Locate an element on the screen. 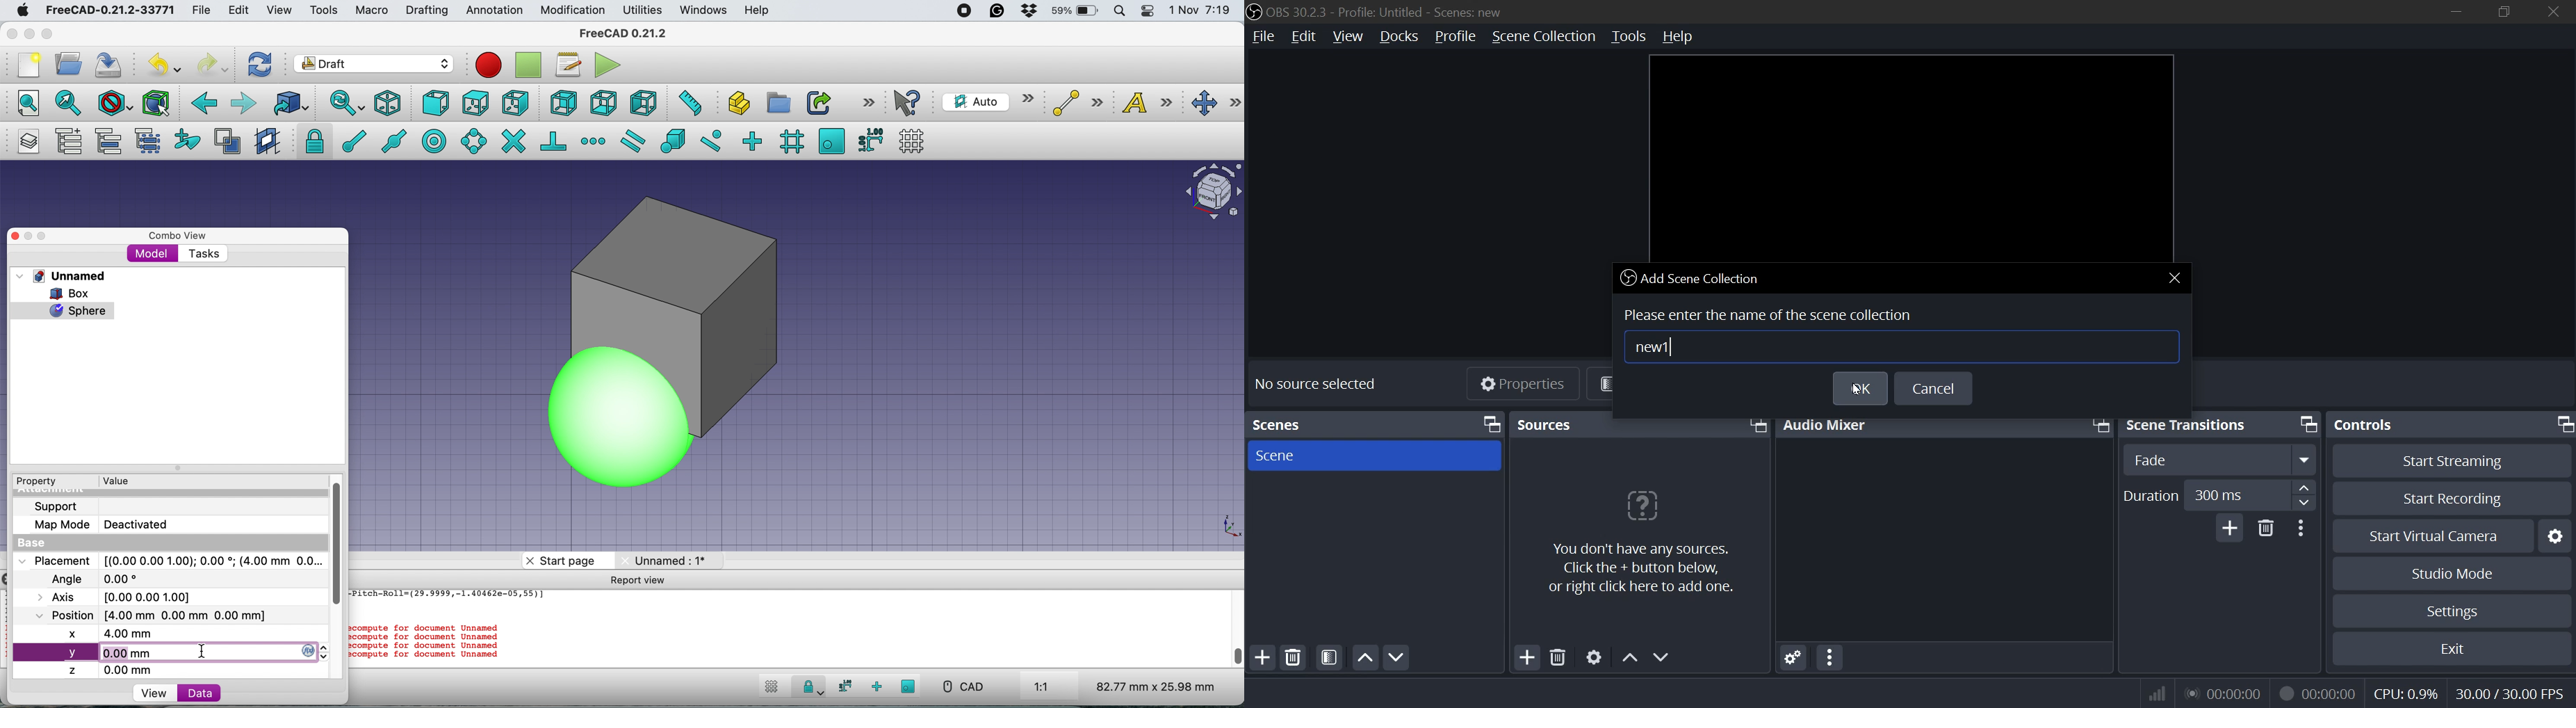 This screenshot has width=2576, height=728. select group is located at coordinates (147, 143).